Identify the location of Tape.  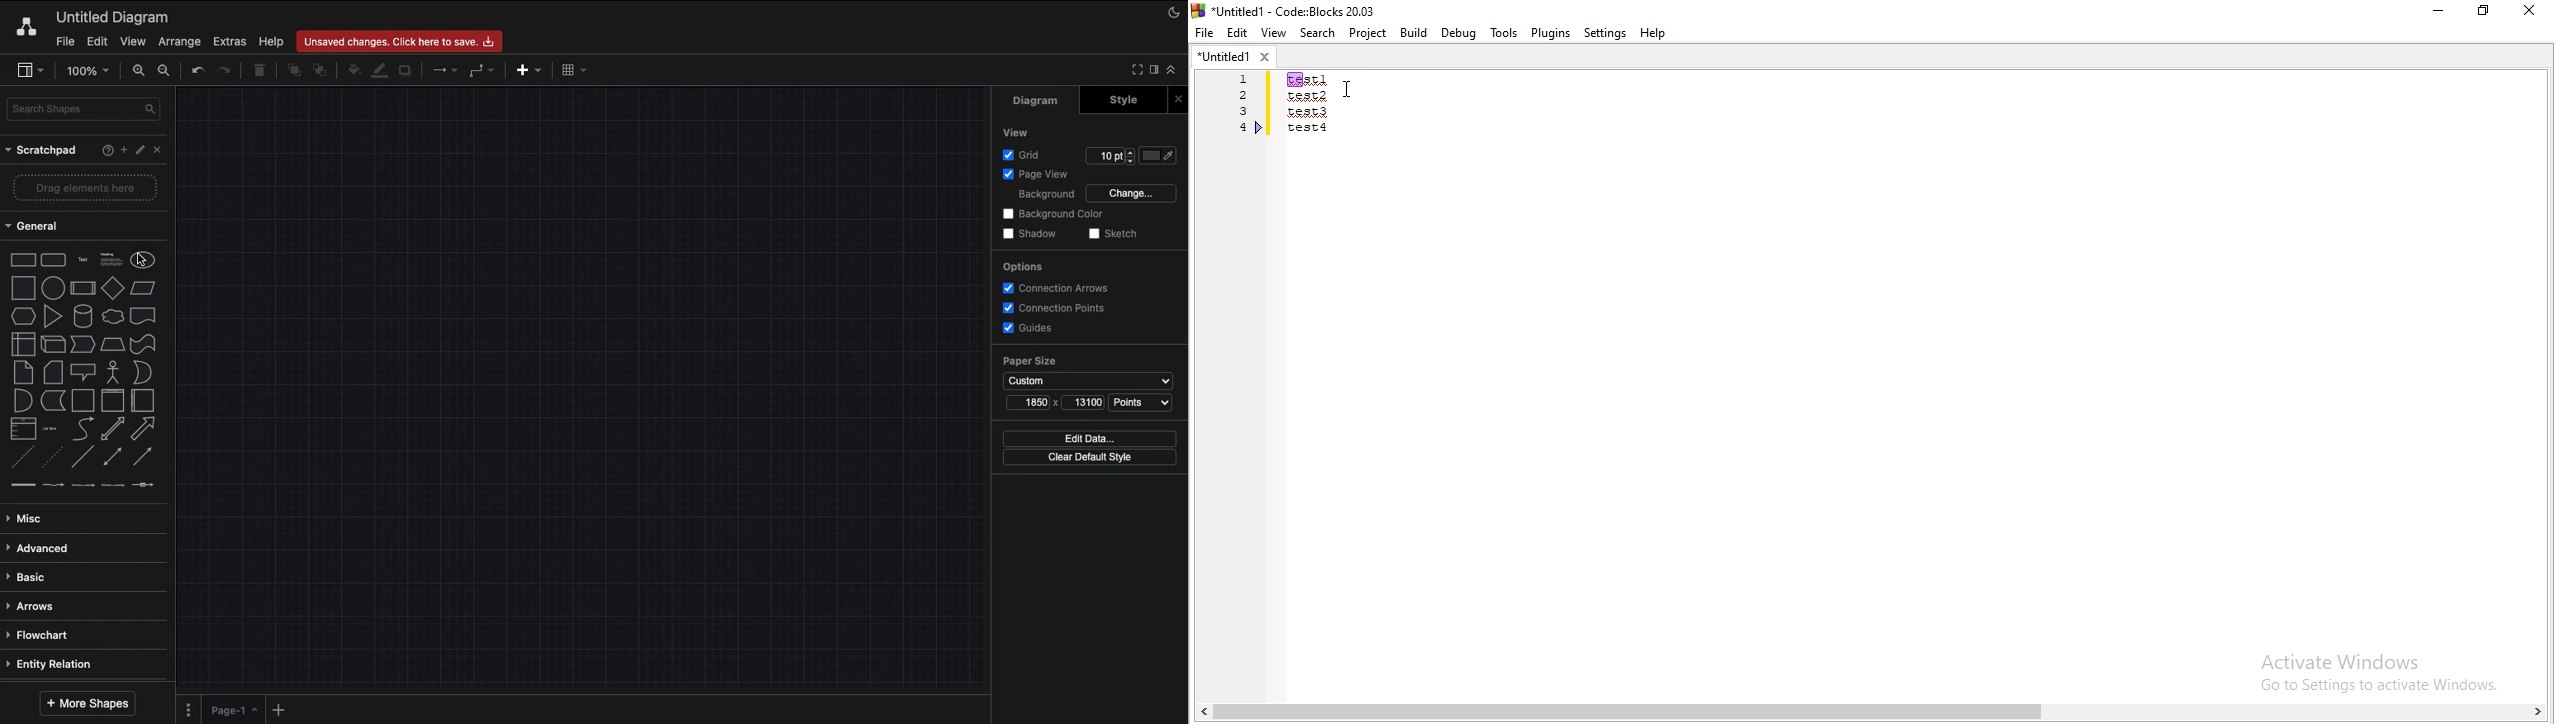
(145, 343).